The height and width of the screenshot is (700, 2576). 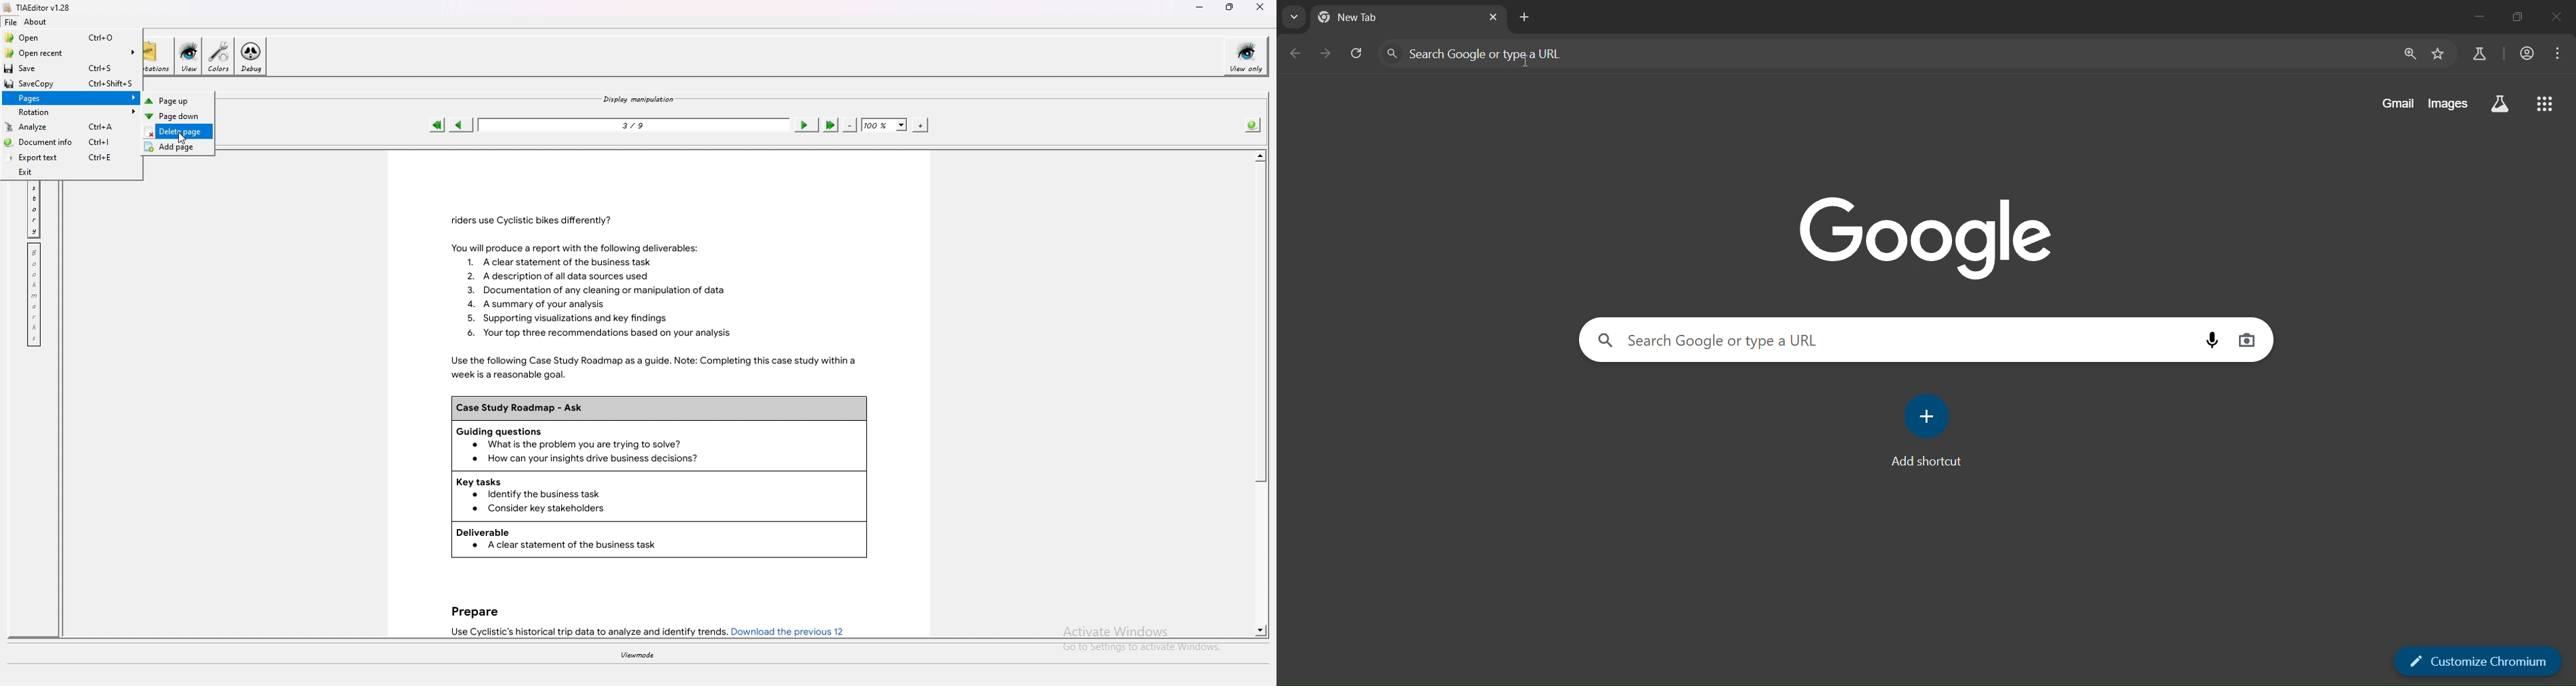 What do you see at coordinates (2497, 104) in the screenshot?
I see `search labs` at bounding box center [2497, 104].